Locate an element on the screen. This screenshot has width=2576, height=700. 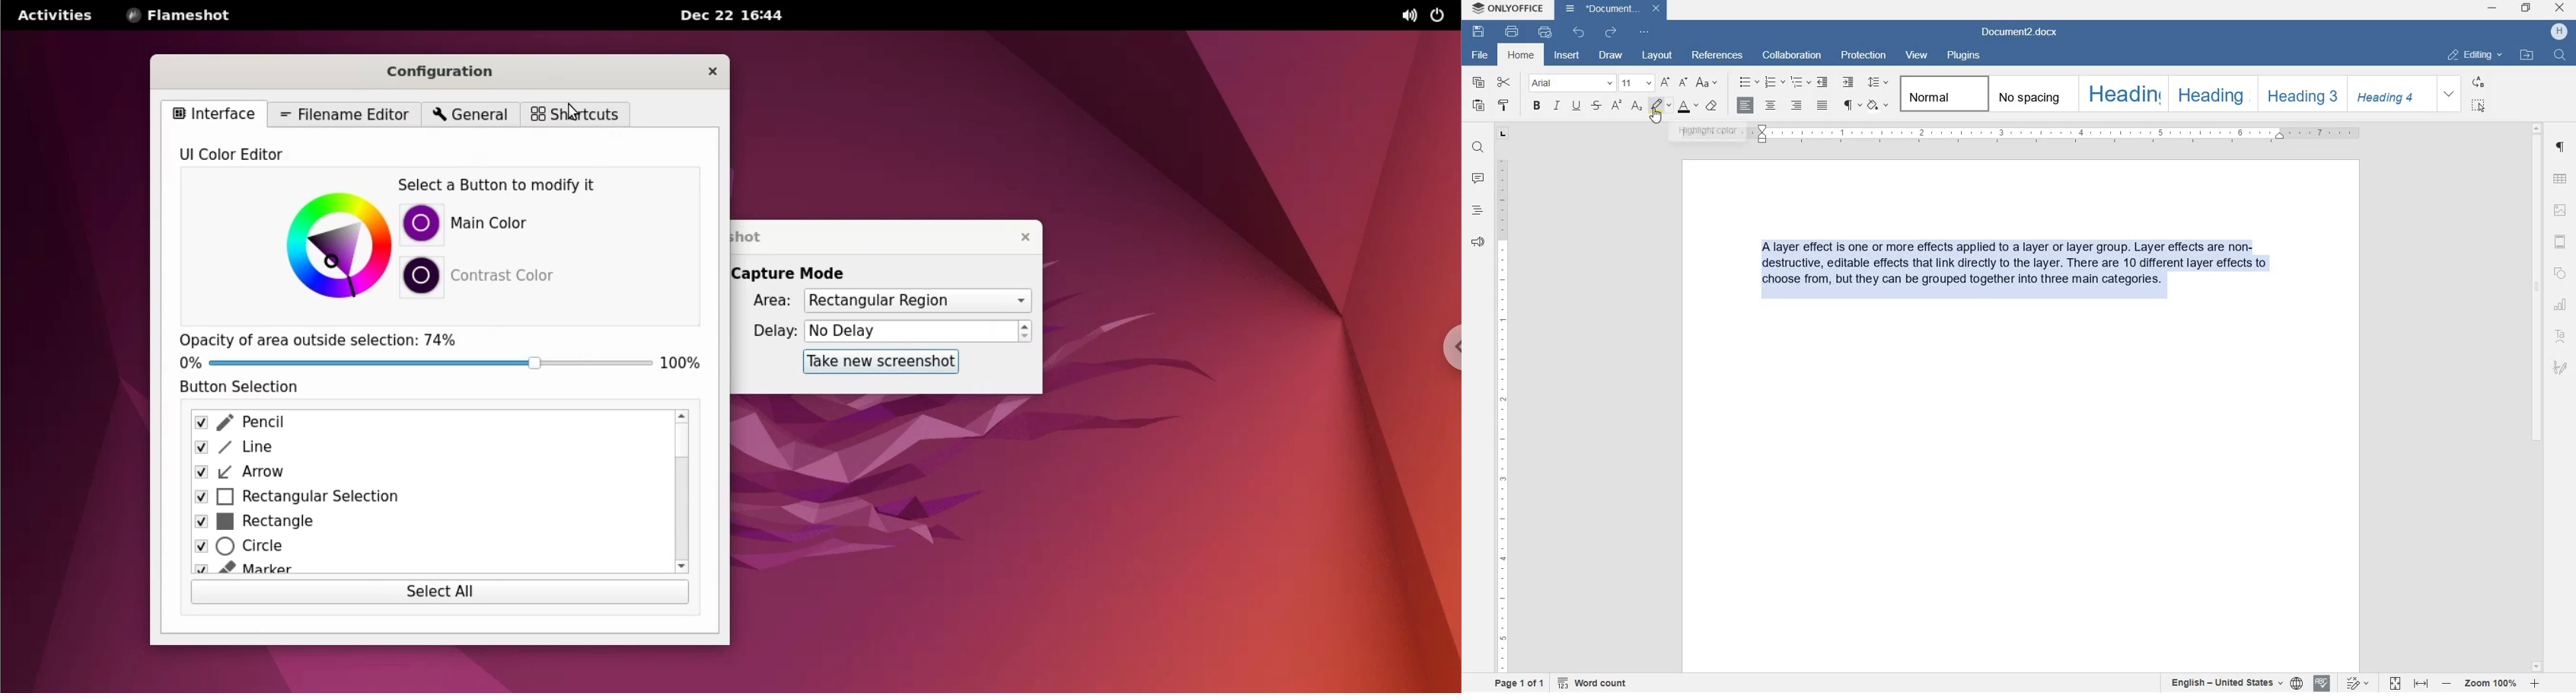
editing is located at coordinates (2475, 54).